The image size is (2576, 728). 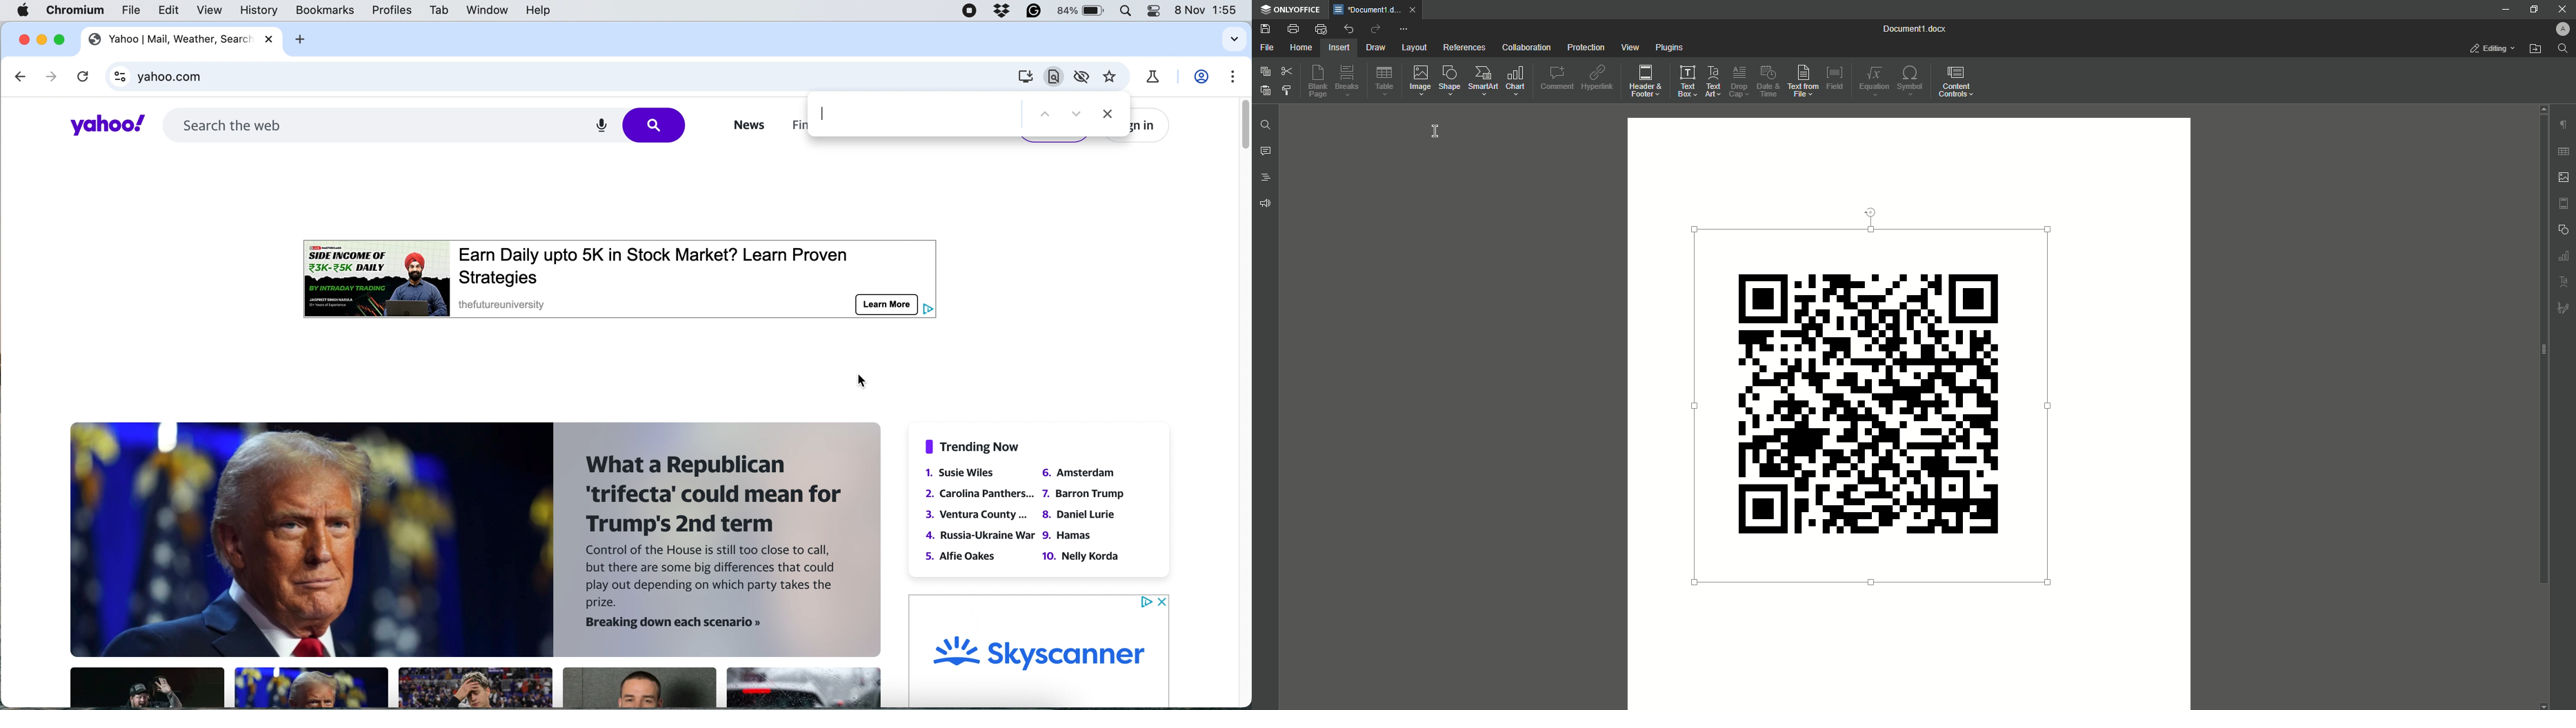 I want to click on Plugins, so click(x=1670, y=47).